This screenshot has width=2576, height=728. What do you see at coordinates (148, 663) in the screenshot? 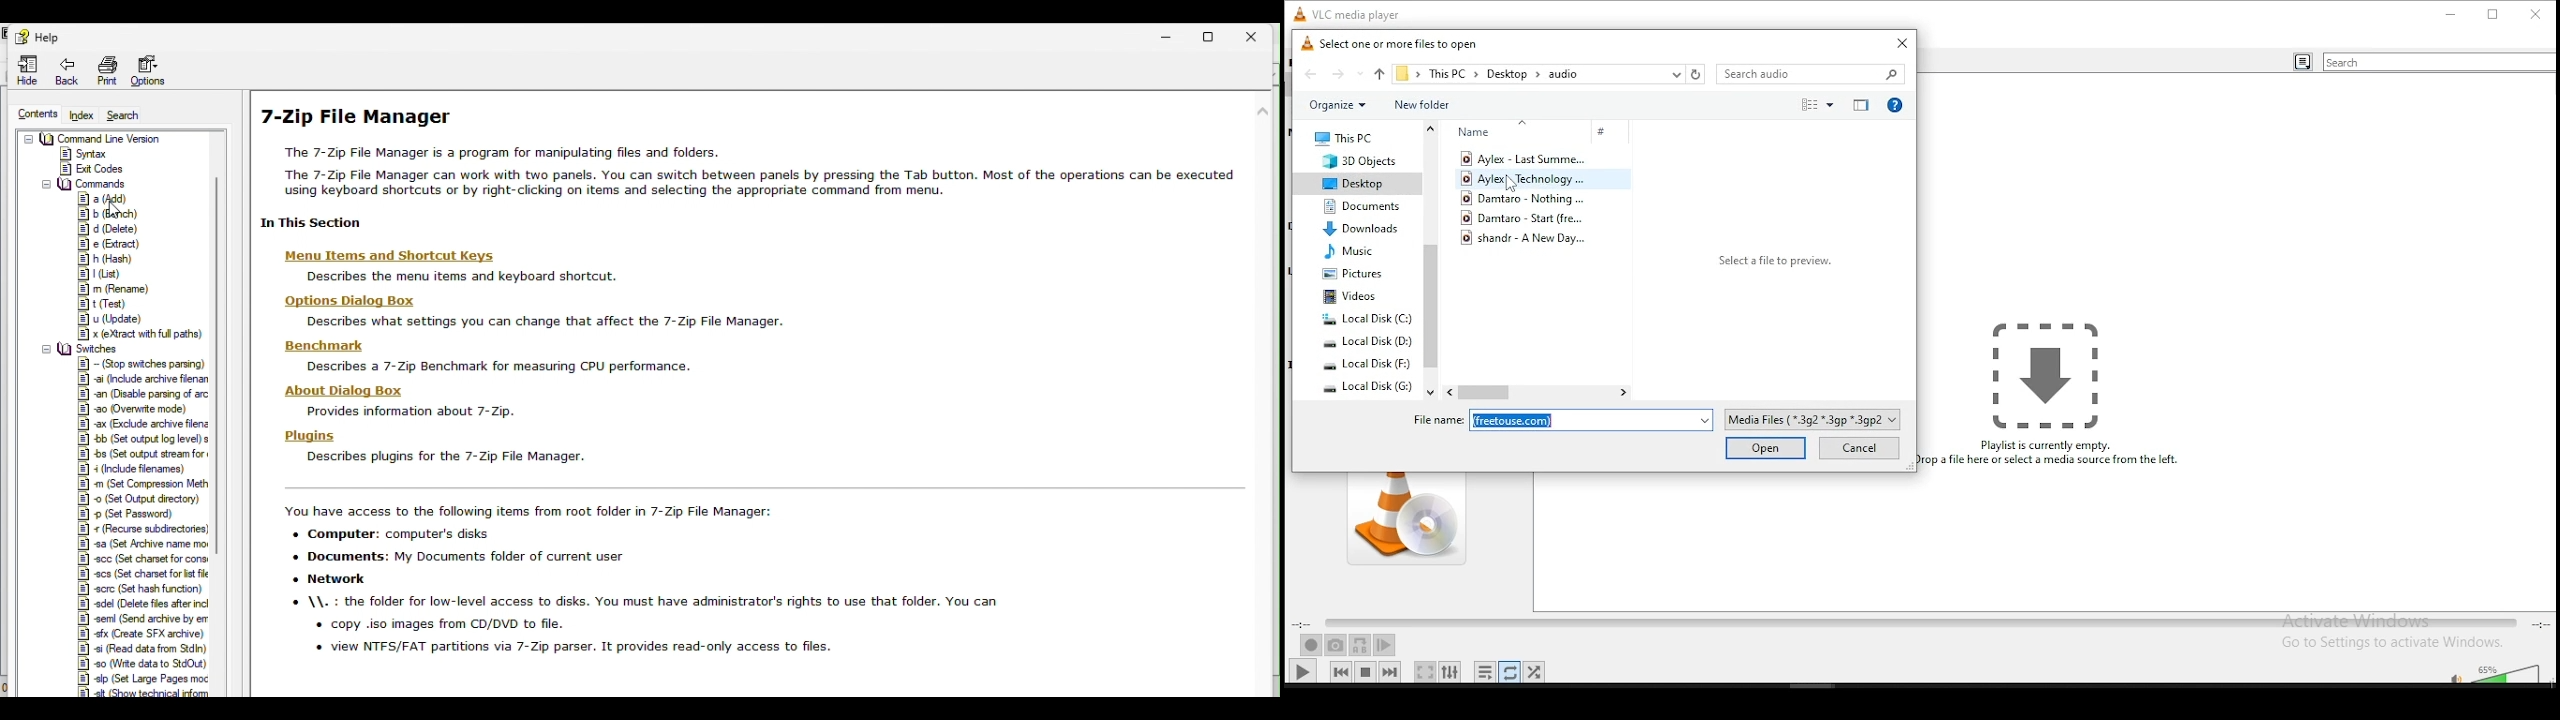
I see `-so` at bounding box center [148, 663].